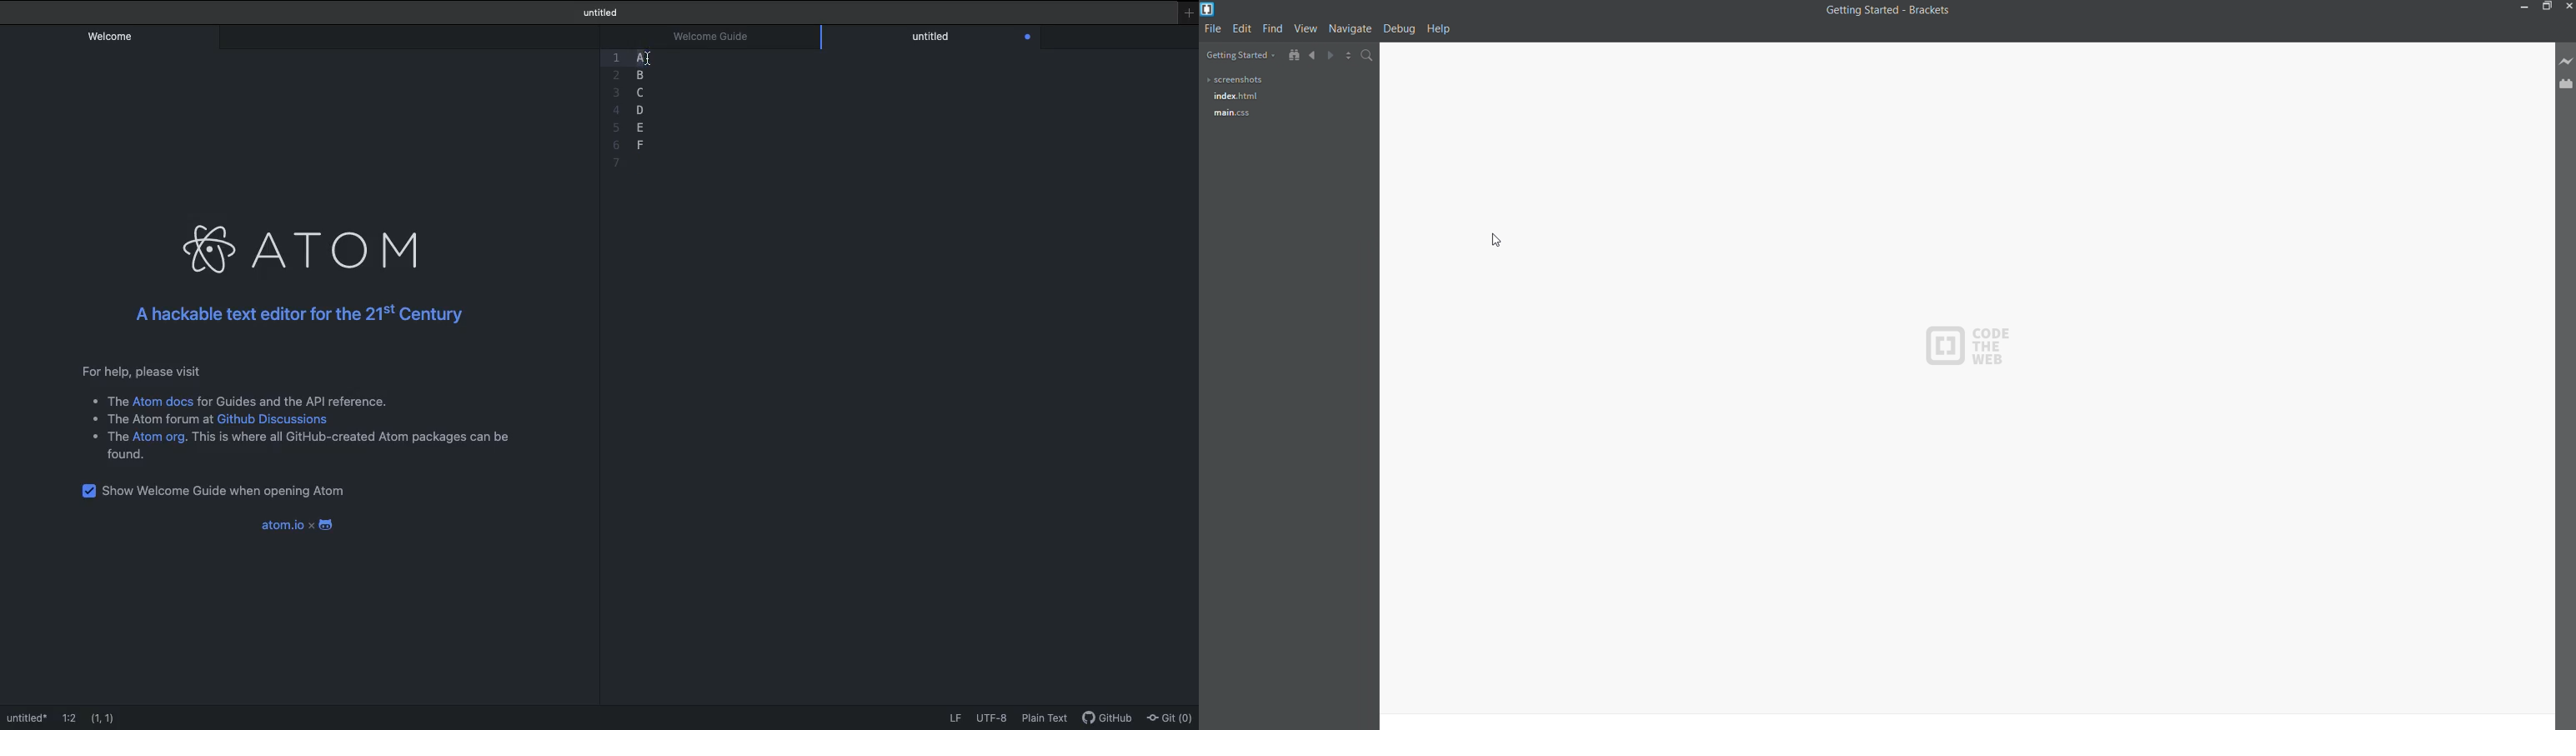 The image size is (2576, 756). Describe the element at coordinates (1240, 29) in the screenshot. I see `edit` at that location.